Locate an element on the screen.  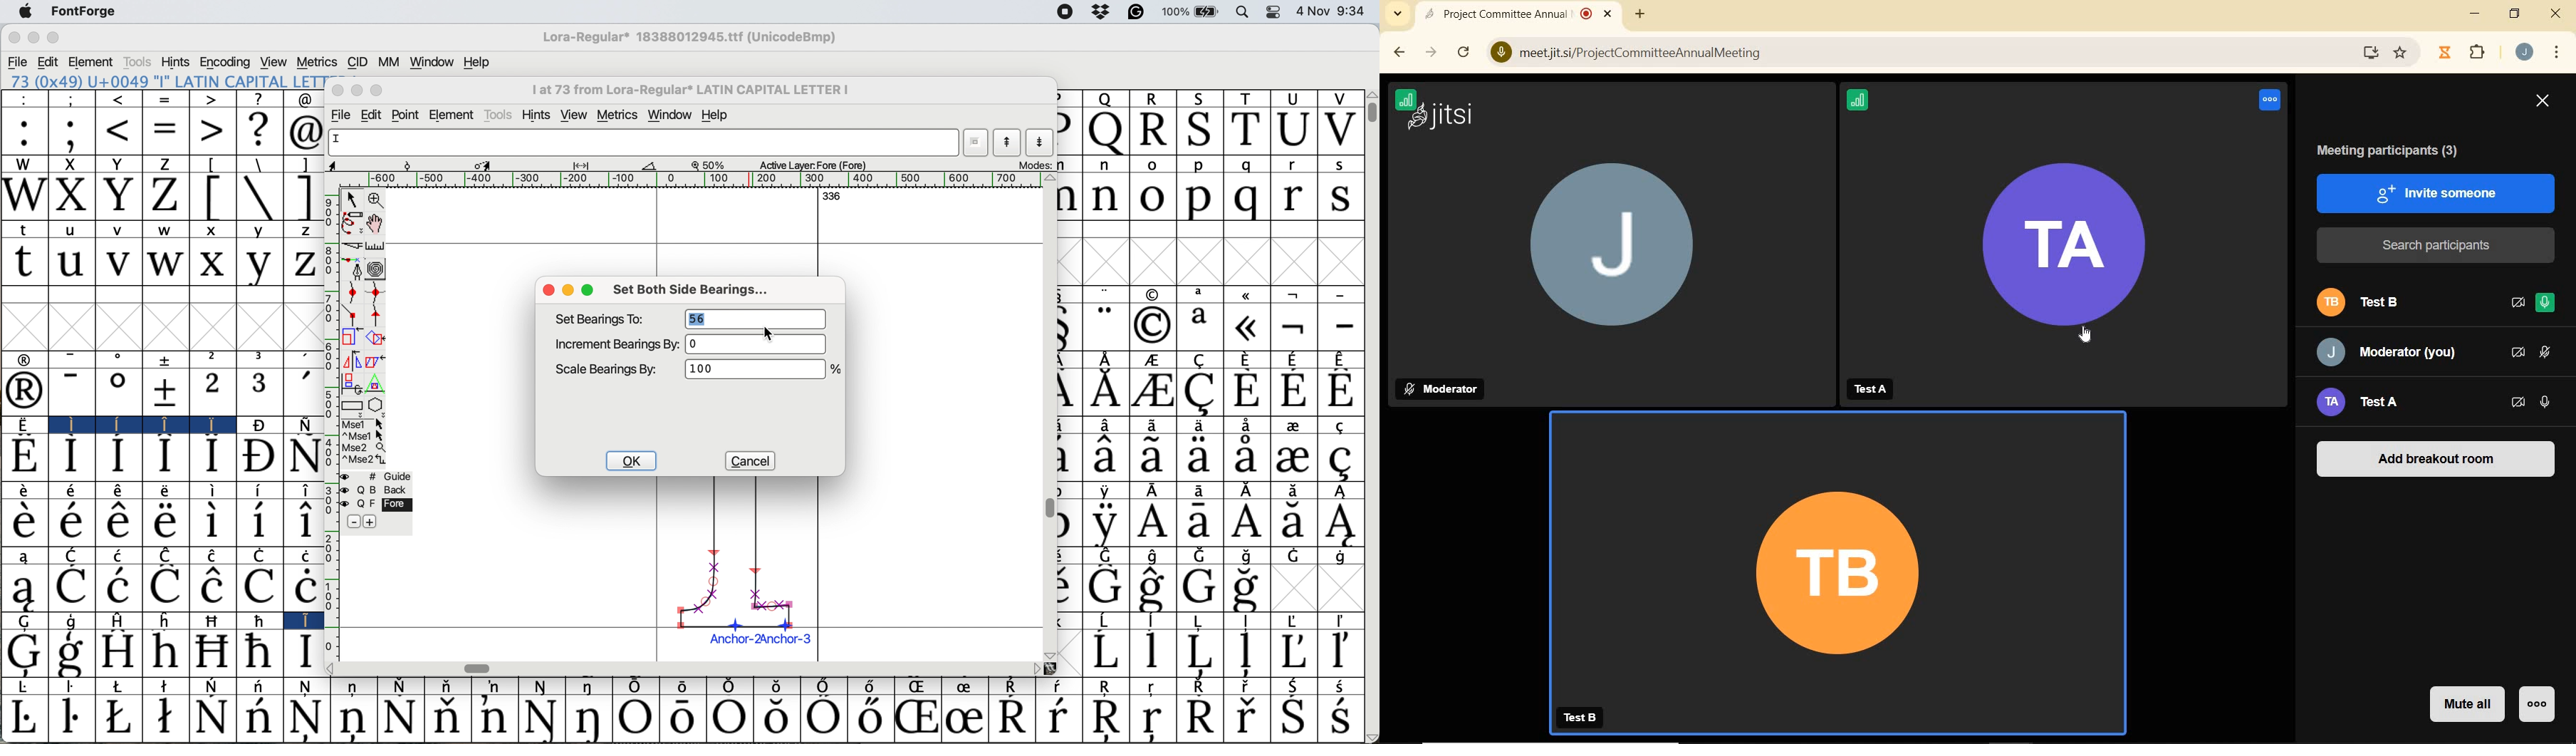
Symbol is located at coordinates (1249, 686).